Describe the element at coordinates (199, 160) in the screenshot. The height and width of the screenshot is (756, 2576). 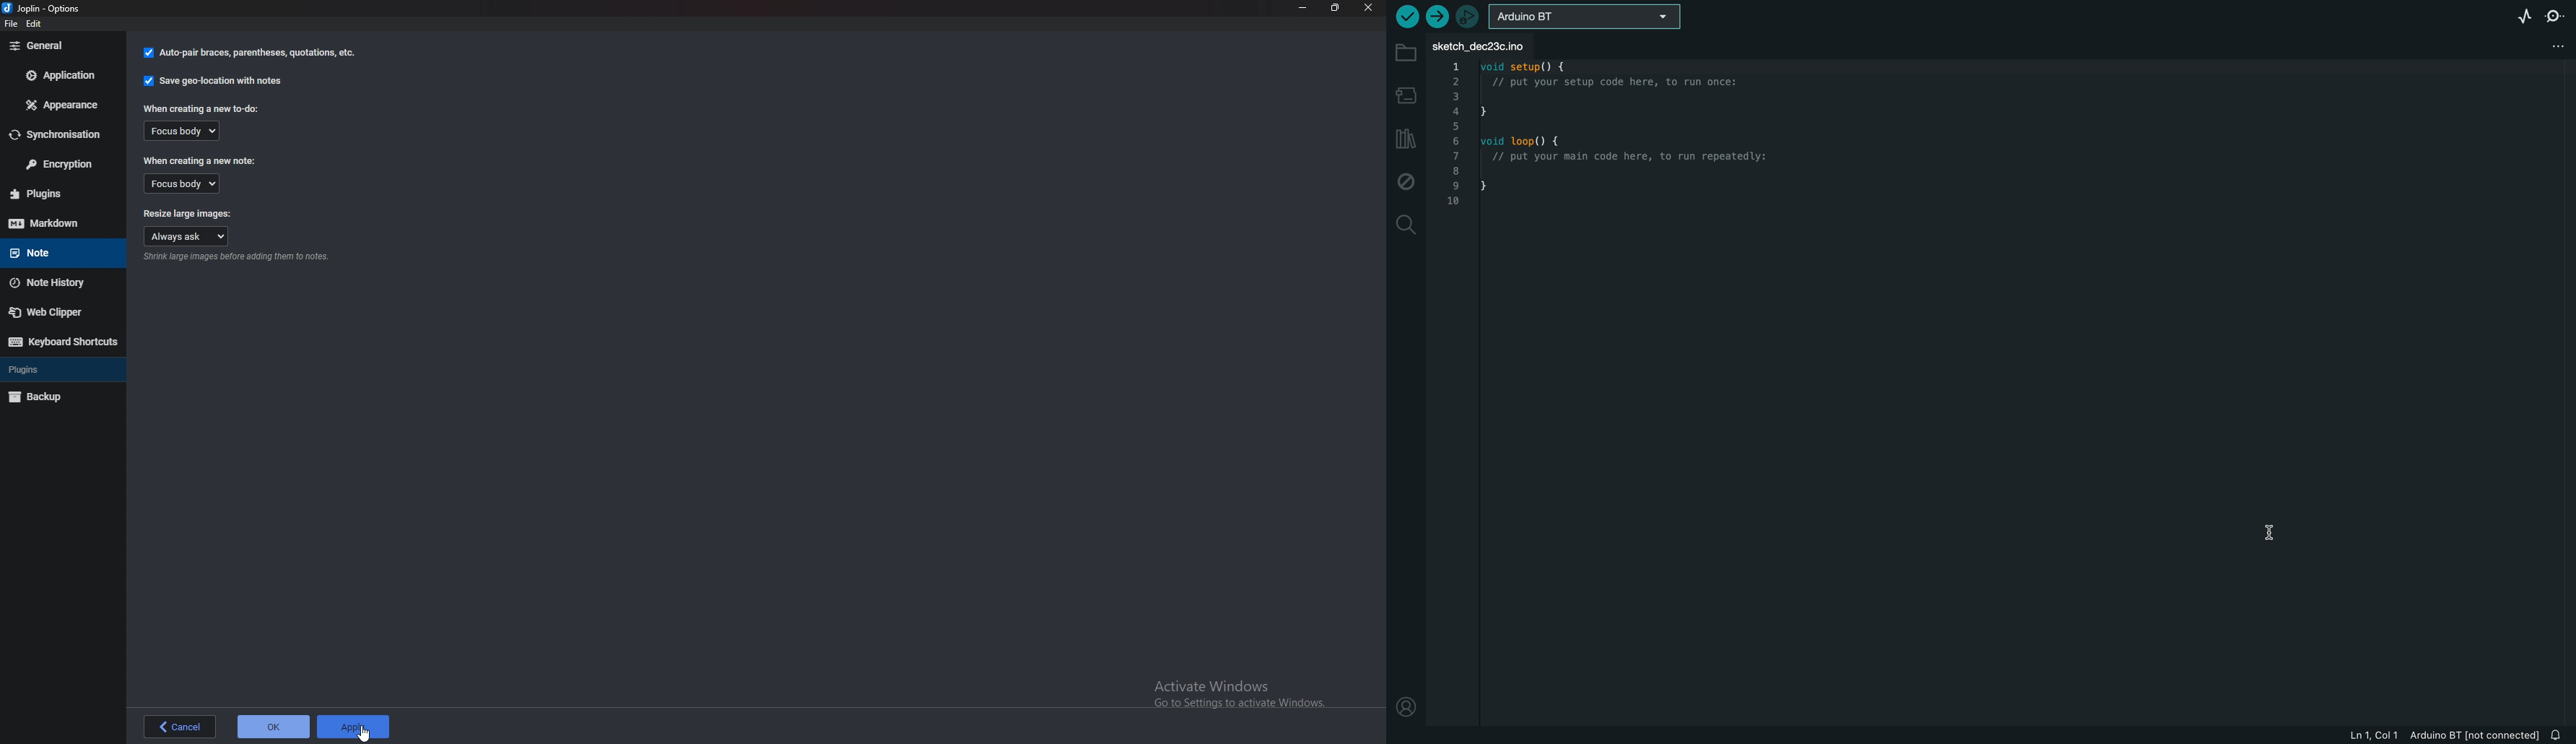
I see `when creating a new note` at that location.